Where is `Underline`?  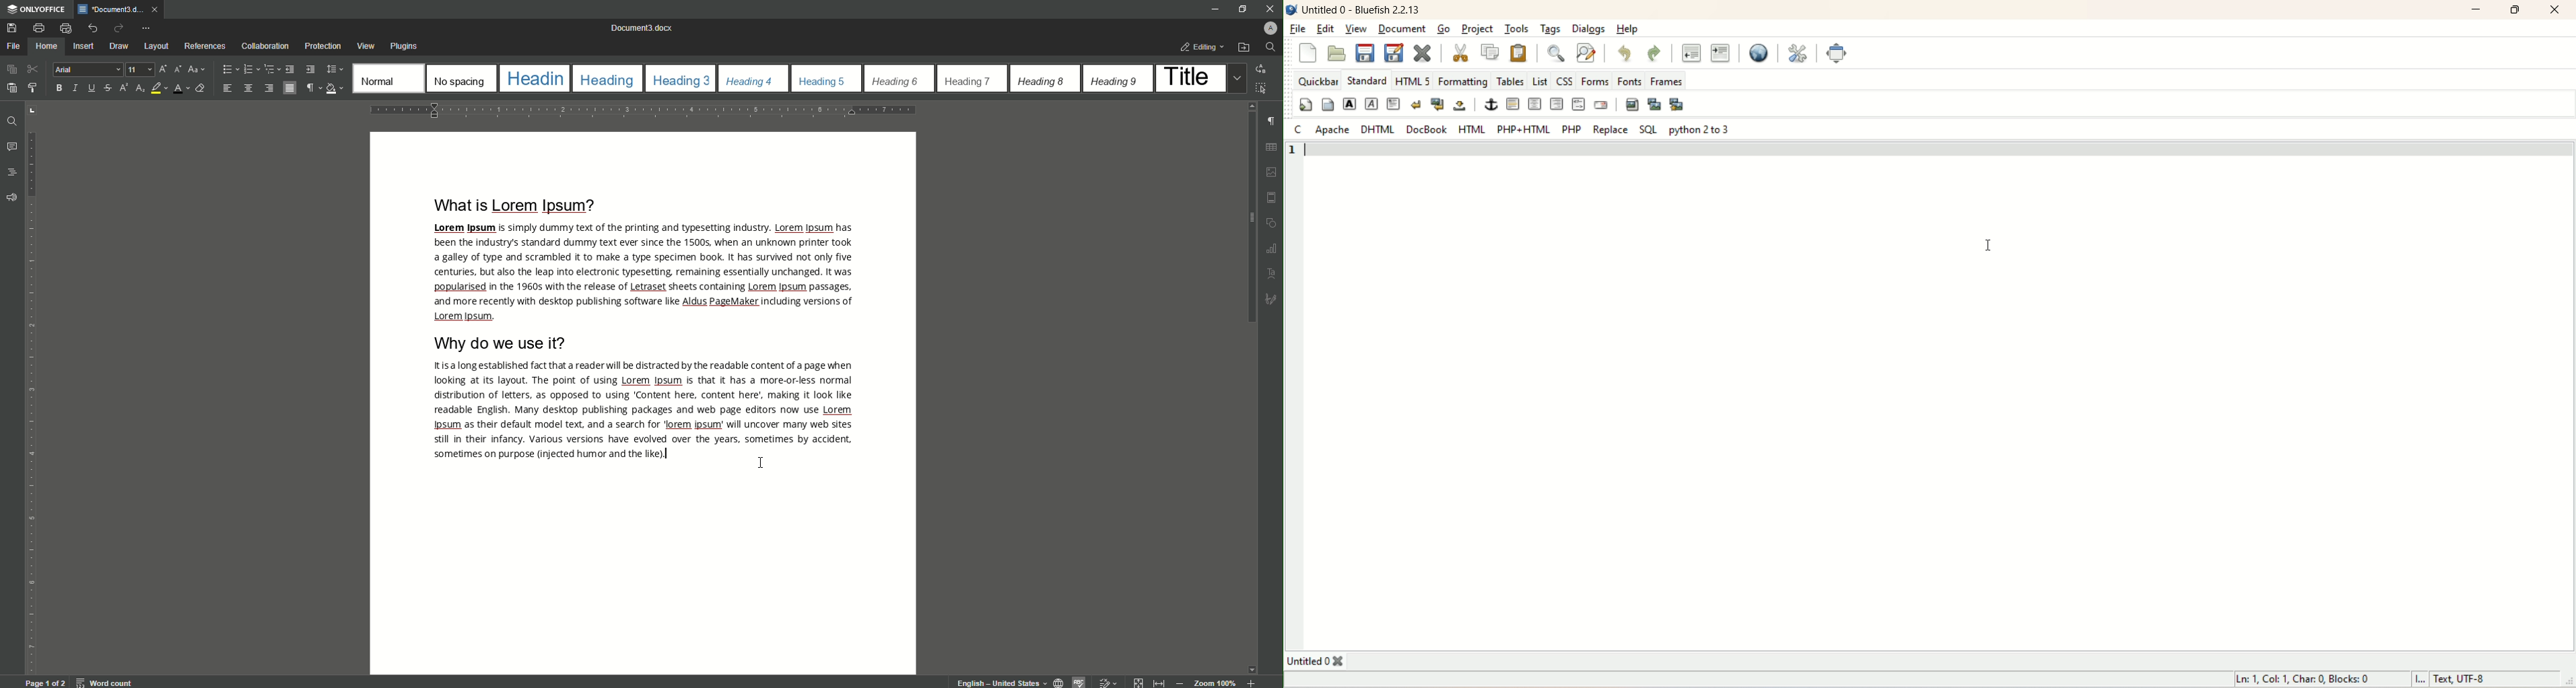
Underline is located at coordinates (92, 88).